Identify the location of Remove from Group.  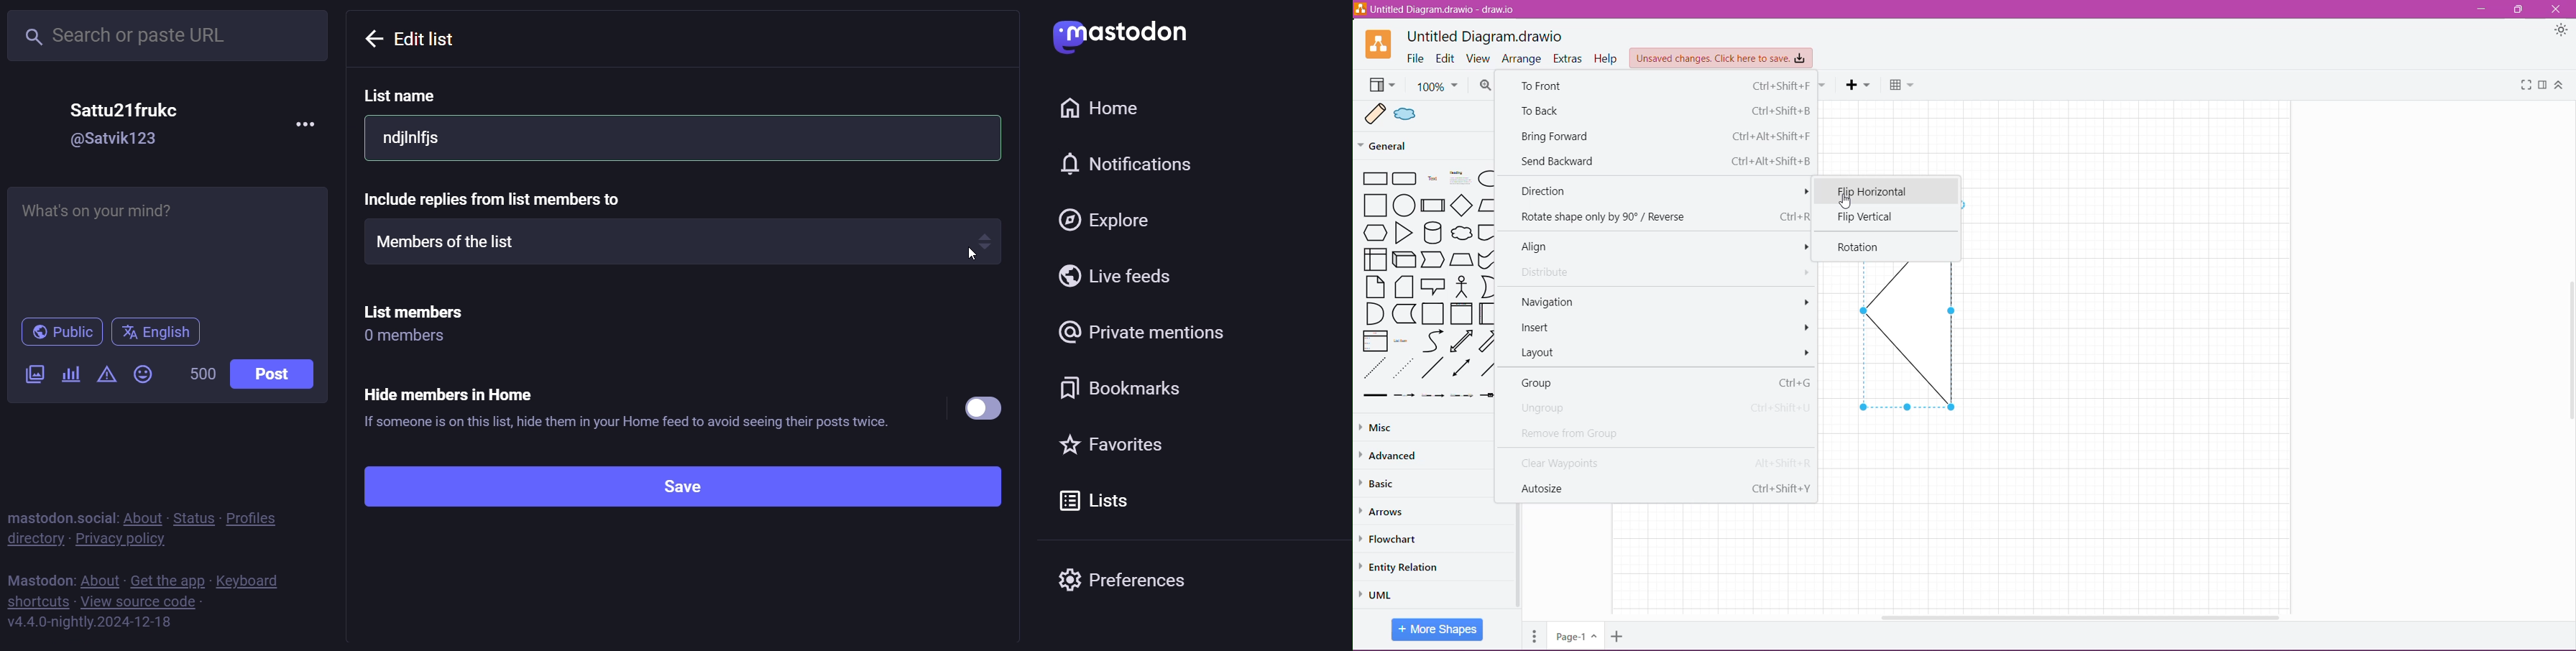
(1661, 433).